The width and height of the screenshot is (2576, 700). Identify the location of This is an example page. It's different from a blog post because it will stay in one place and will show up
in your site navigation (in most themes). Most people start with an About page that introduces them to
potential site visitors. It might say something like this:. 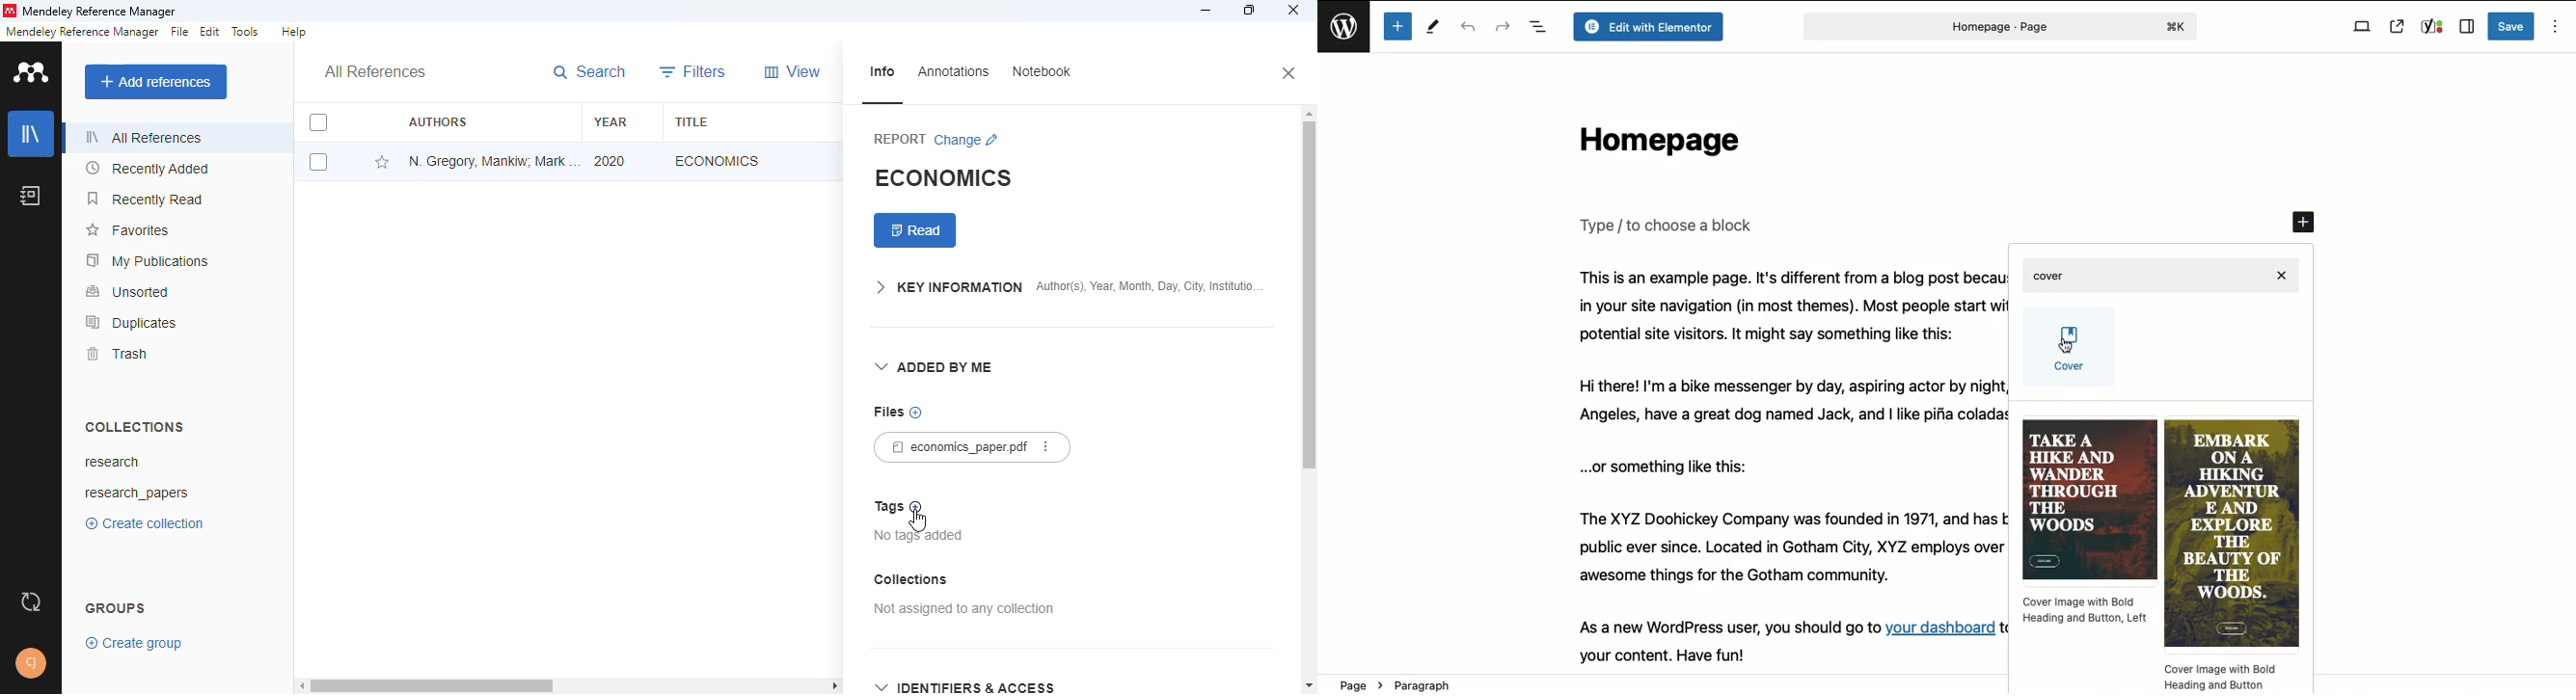
(1784, 306).